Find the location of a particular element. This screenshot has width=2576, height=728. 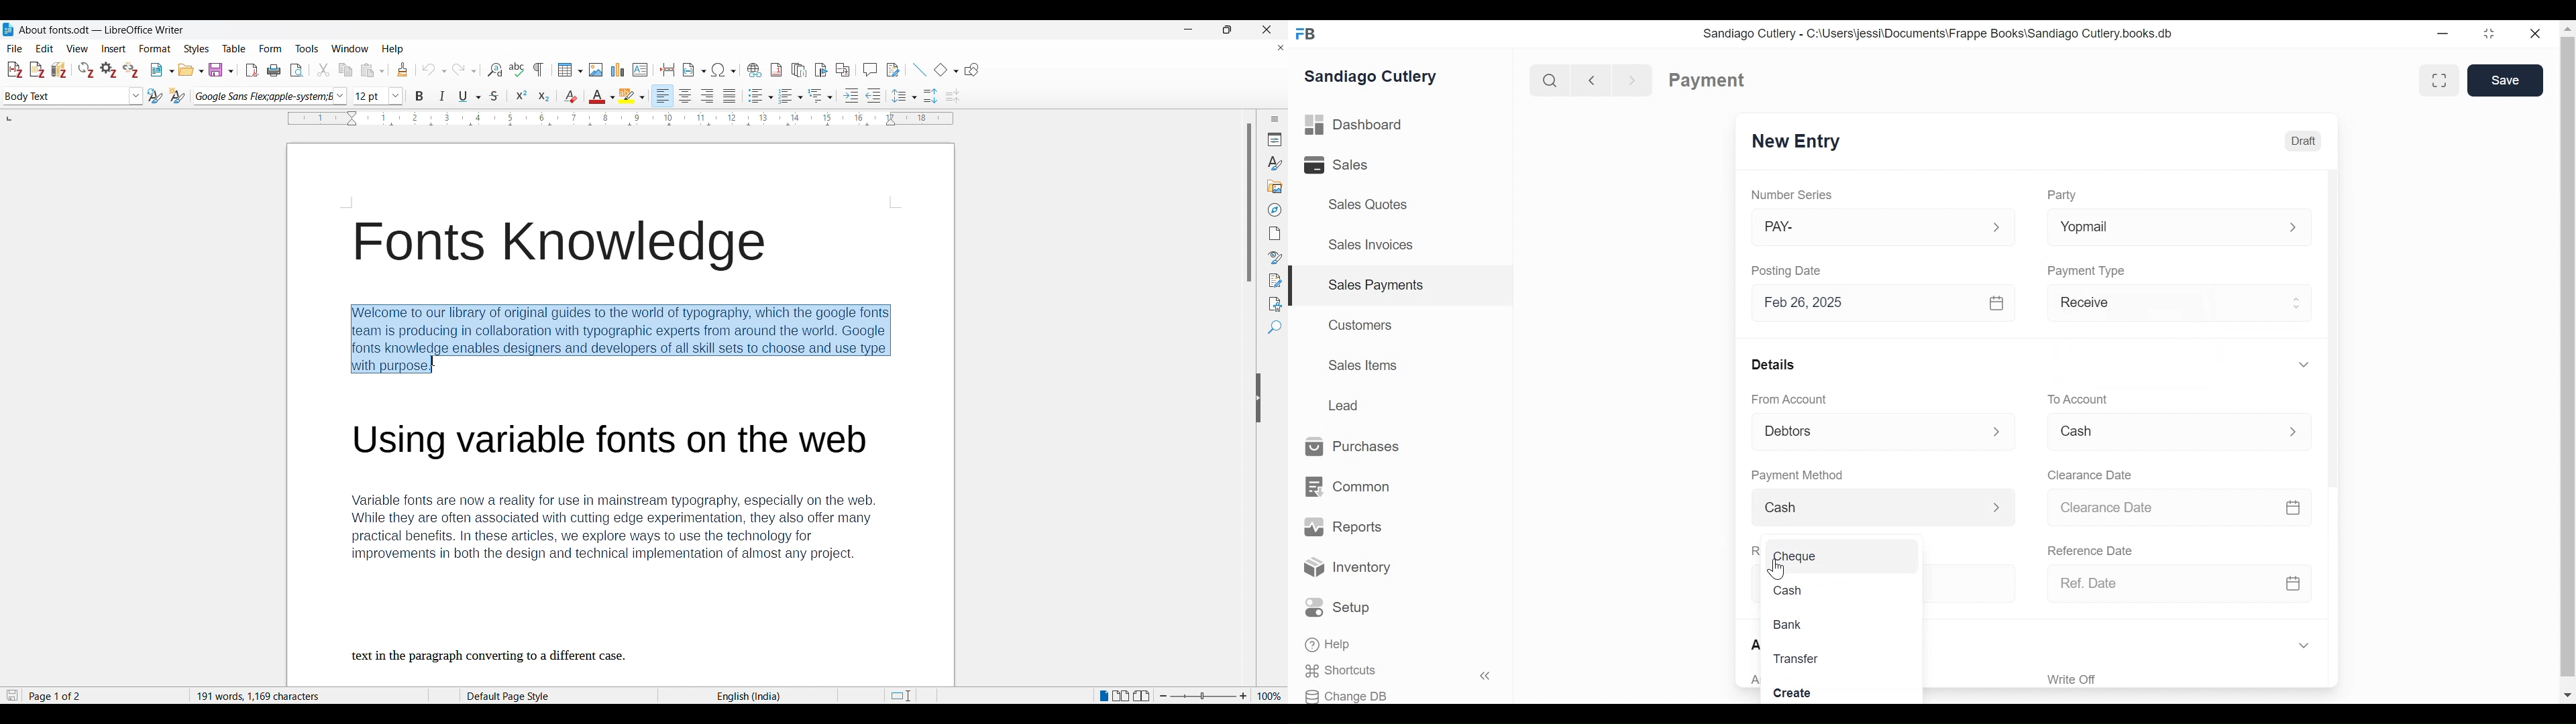

Save is located at coordinates (2506, 80).